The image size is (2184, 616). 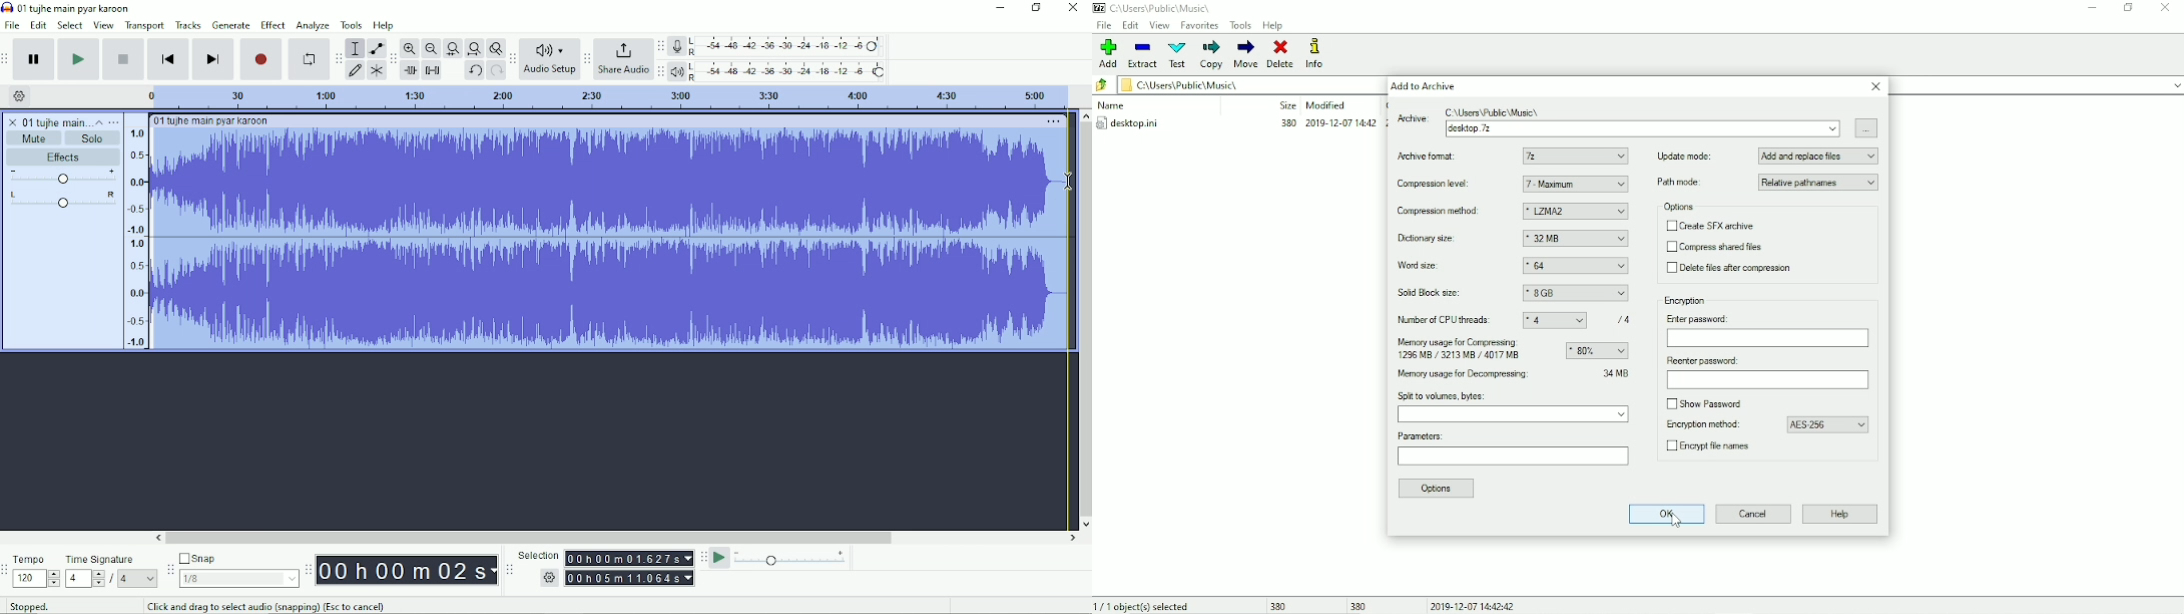 What do you see at coordinates (1708, 404) in the screenshot?
I see `Show password` at bounding box center [1708, 404].